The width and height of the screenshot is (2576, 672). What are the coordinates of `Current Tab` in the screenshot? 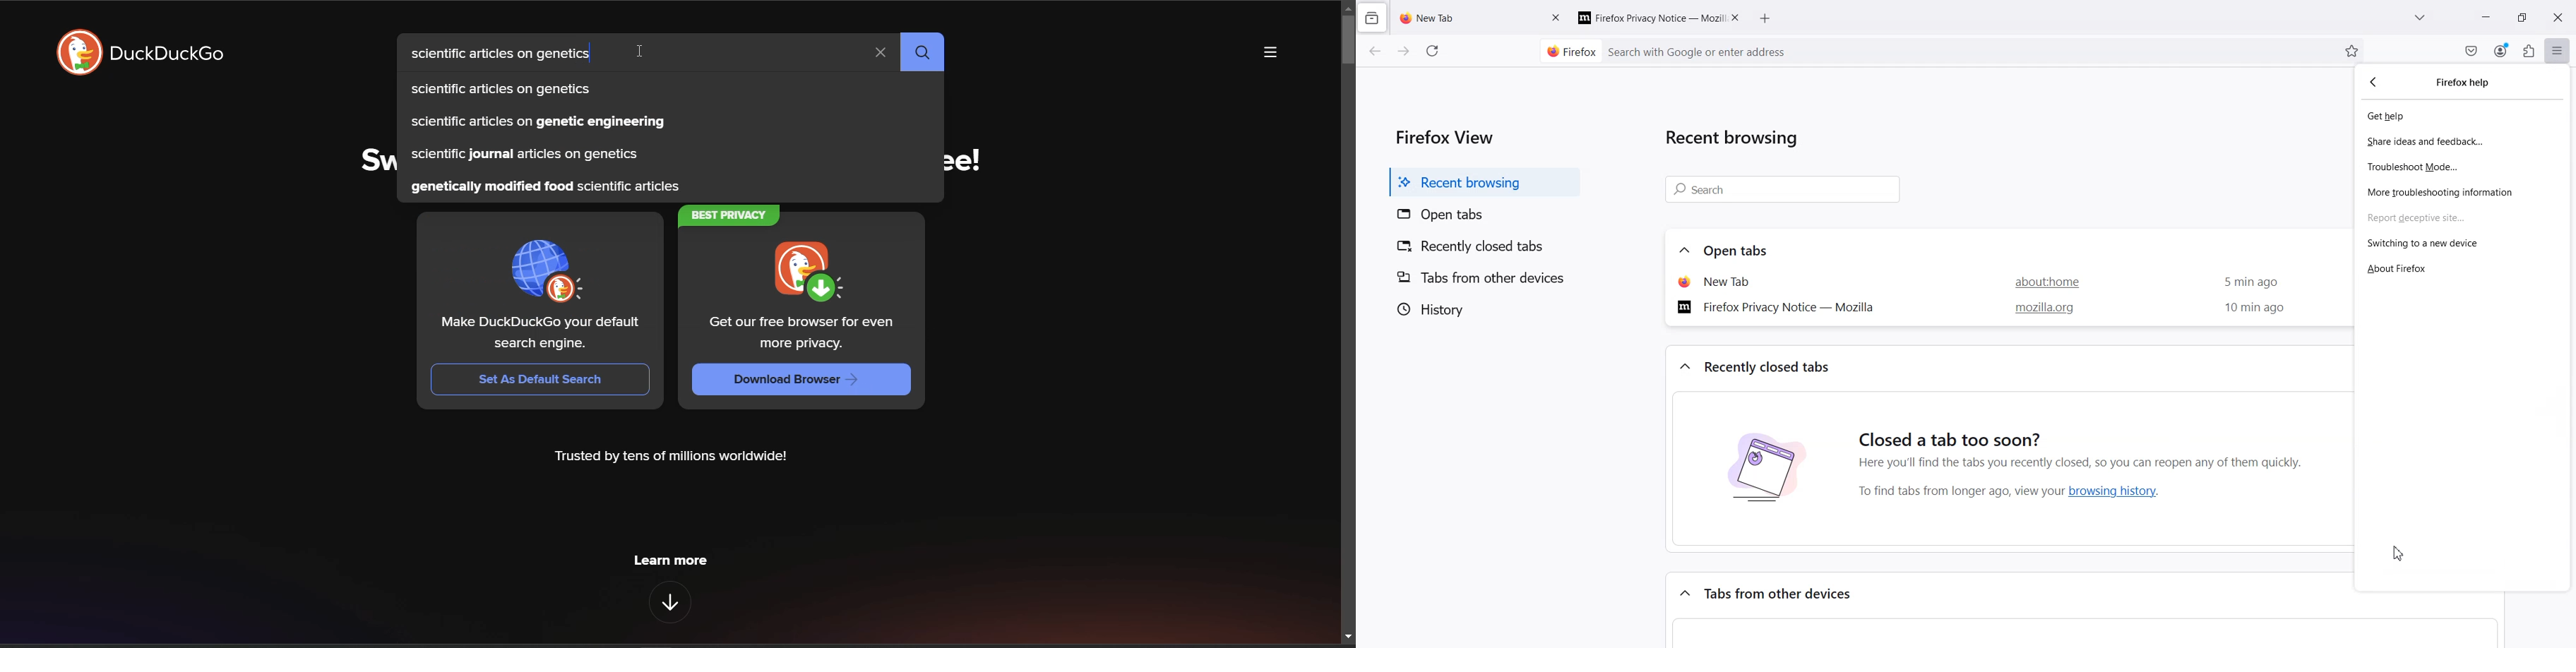 It's located at (1463, 17).